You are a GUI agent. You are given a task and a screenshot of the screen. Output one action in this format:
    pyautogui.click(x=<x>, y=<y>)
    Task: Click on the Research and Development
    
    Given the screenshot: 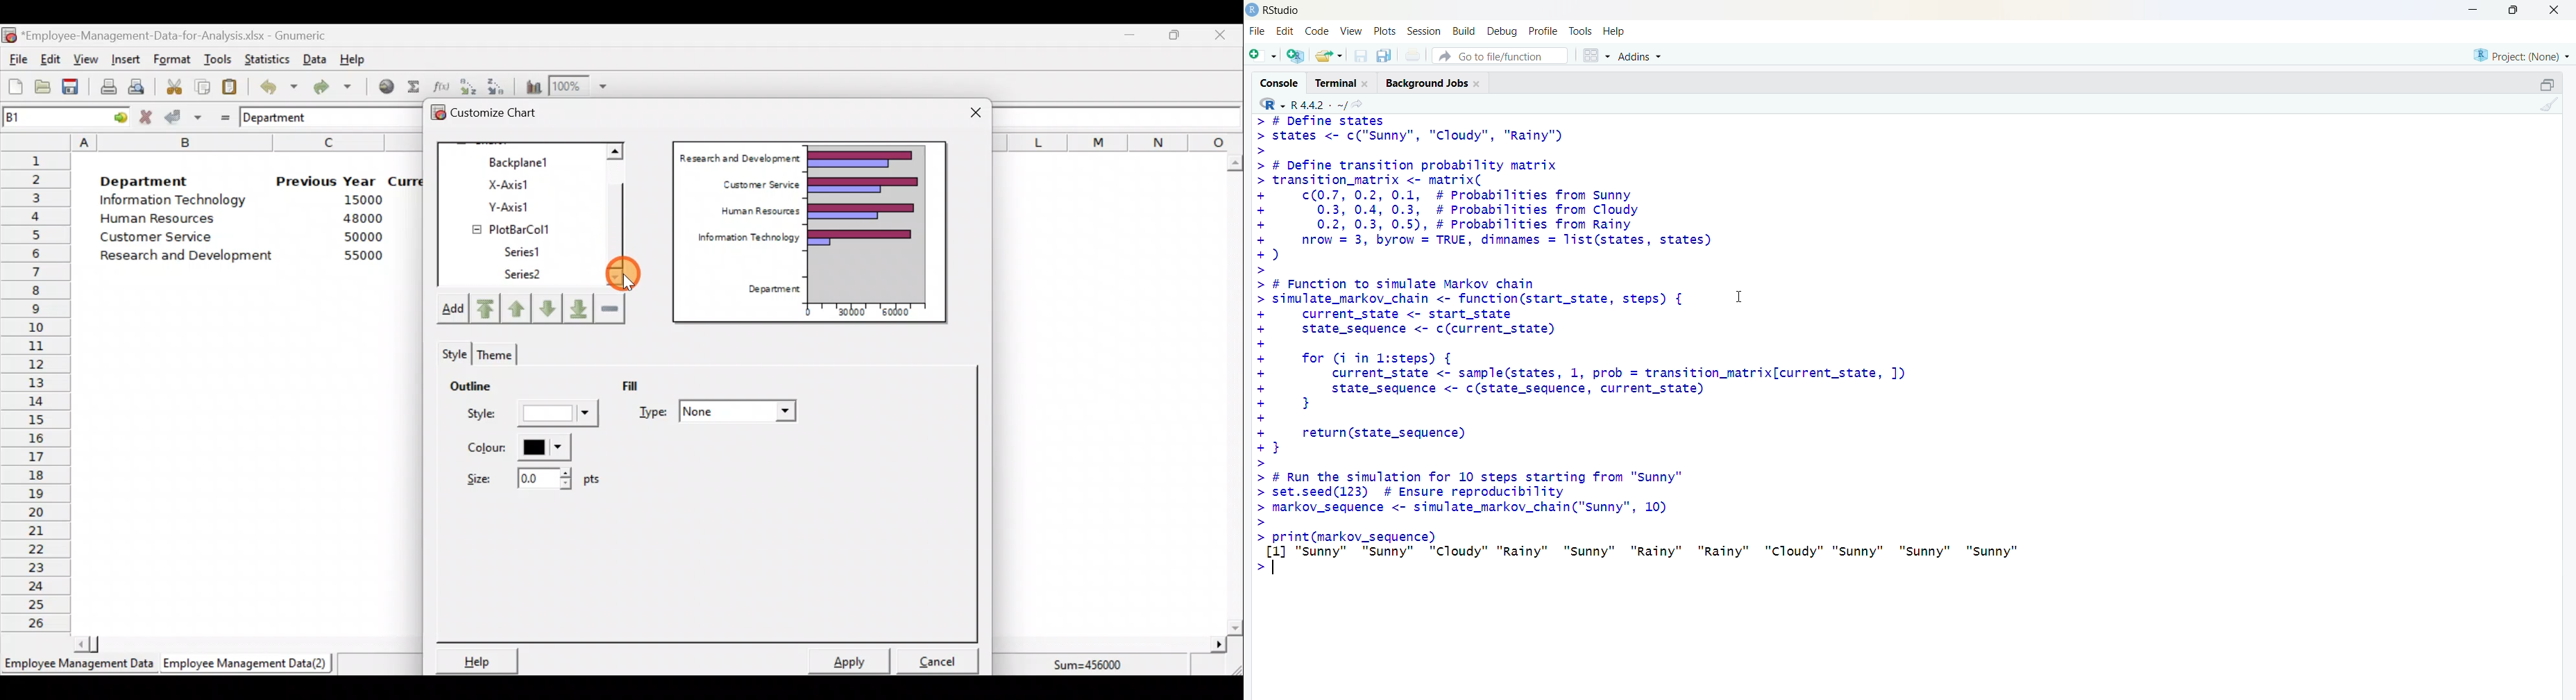 What is the action you would take?
    pyautogui.click(x=191, y=257)
    